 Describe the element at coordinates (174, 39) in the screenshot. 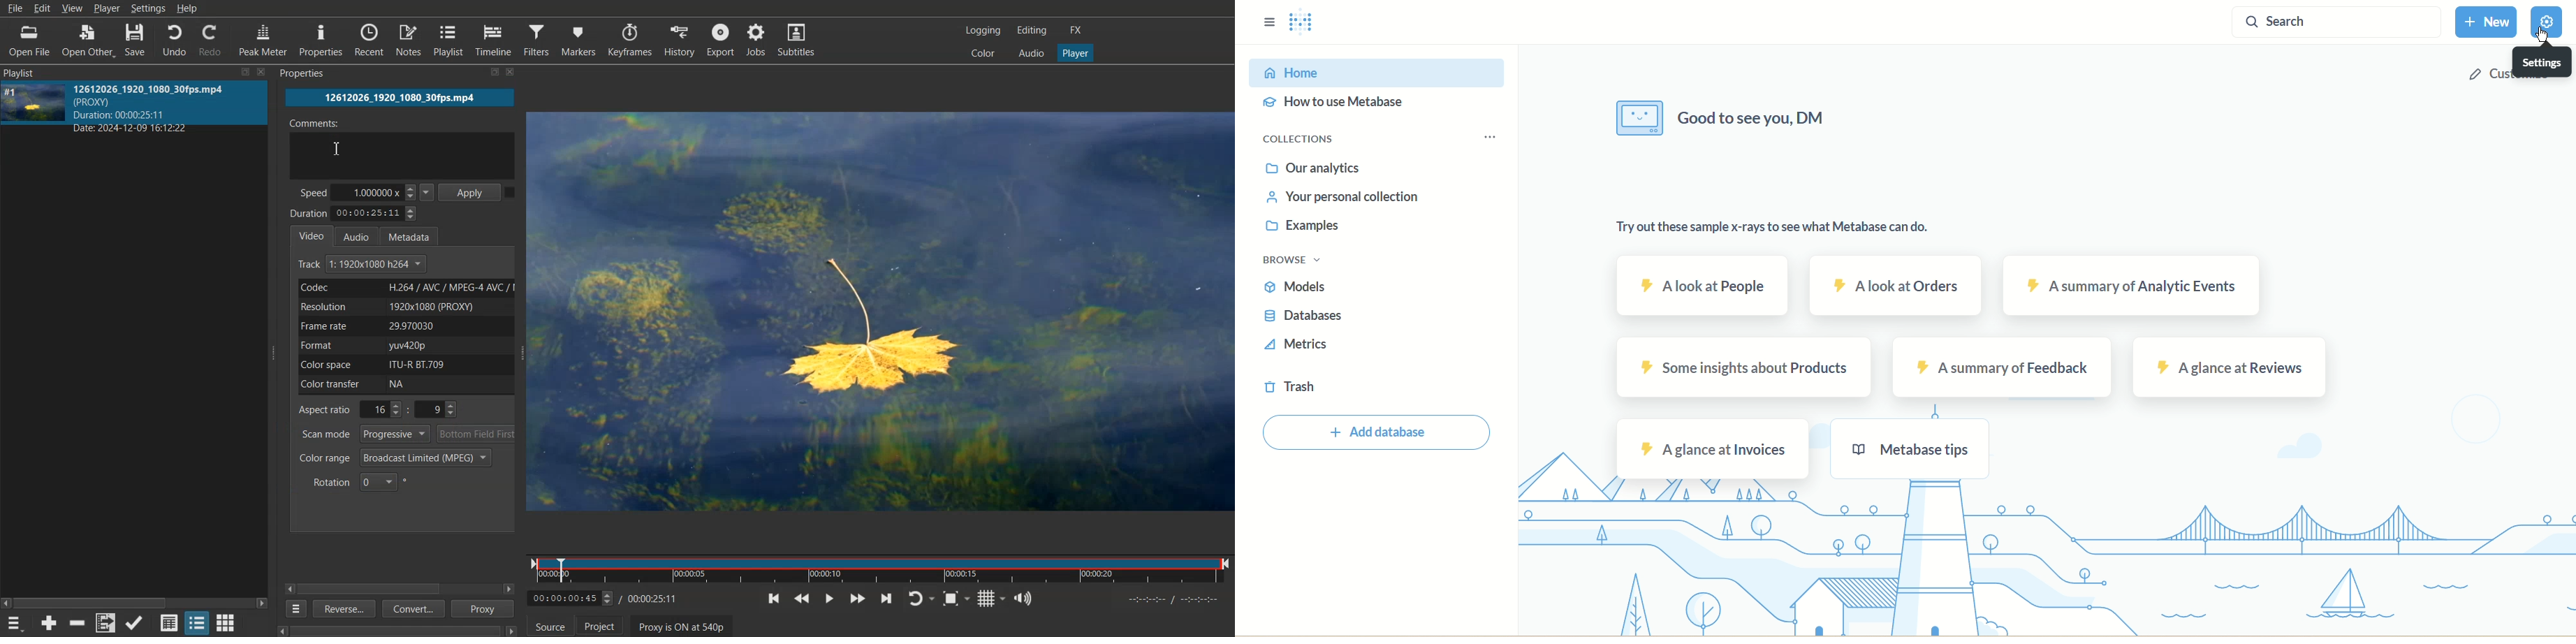

I see `Undo` at that location.